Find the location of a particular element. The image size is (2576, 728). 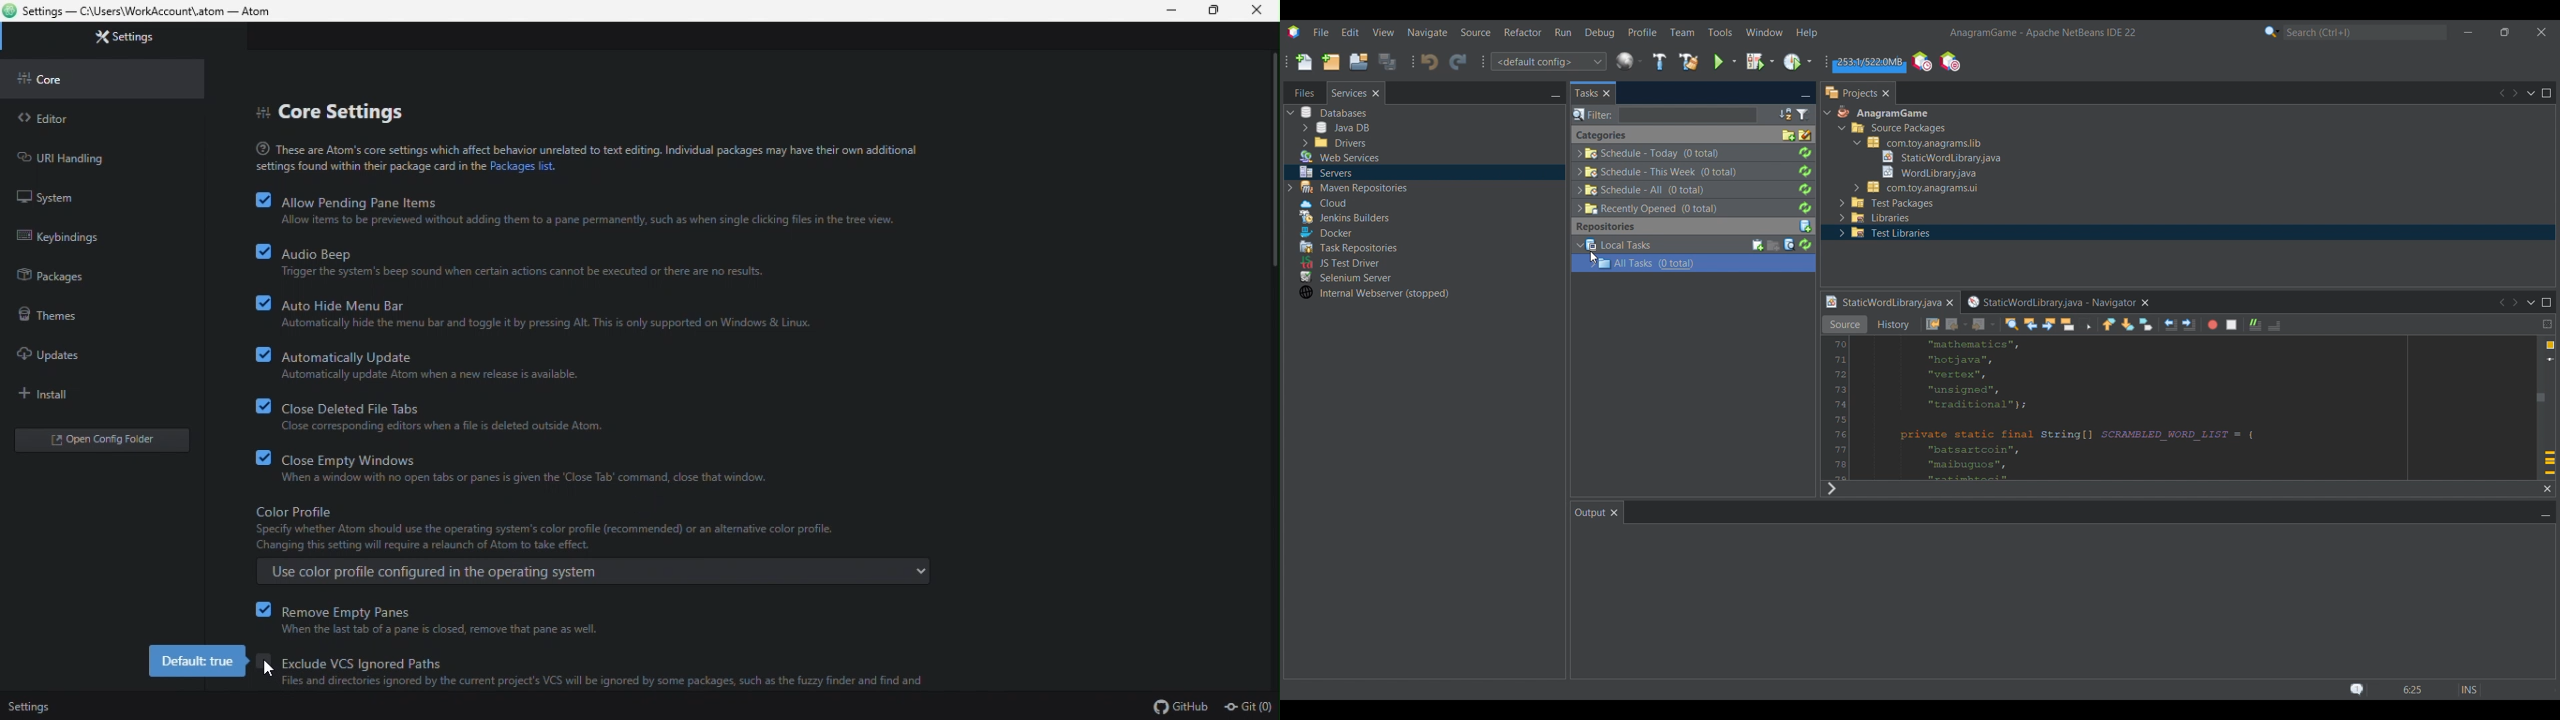

Open project is located at coordinates (1358, 62).